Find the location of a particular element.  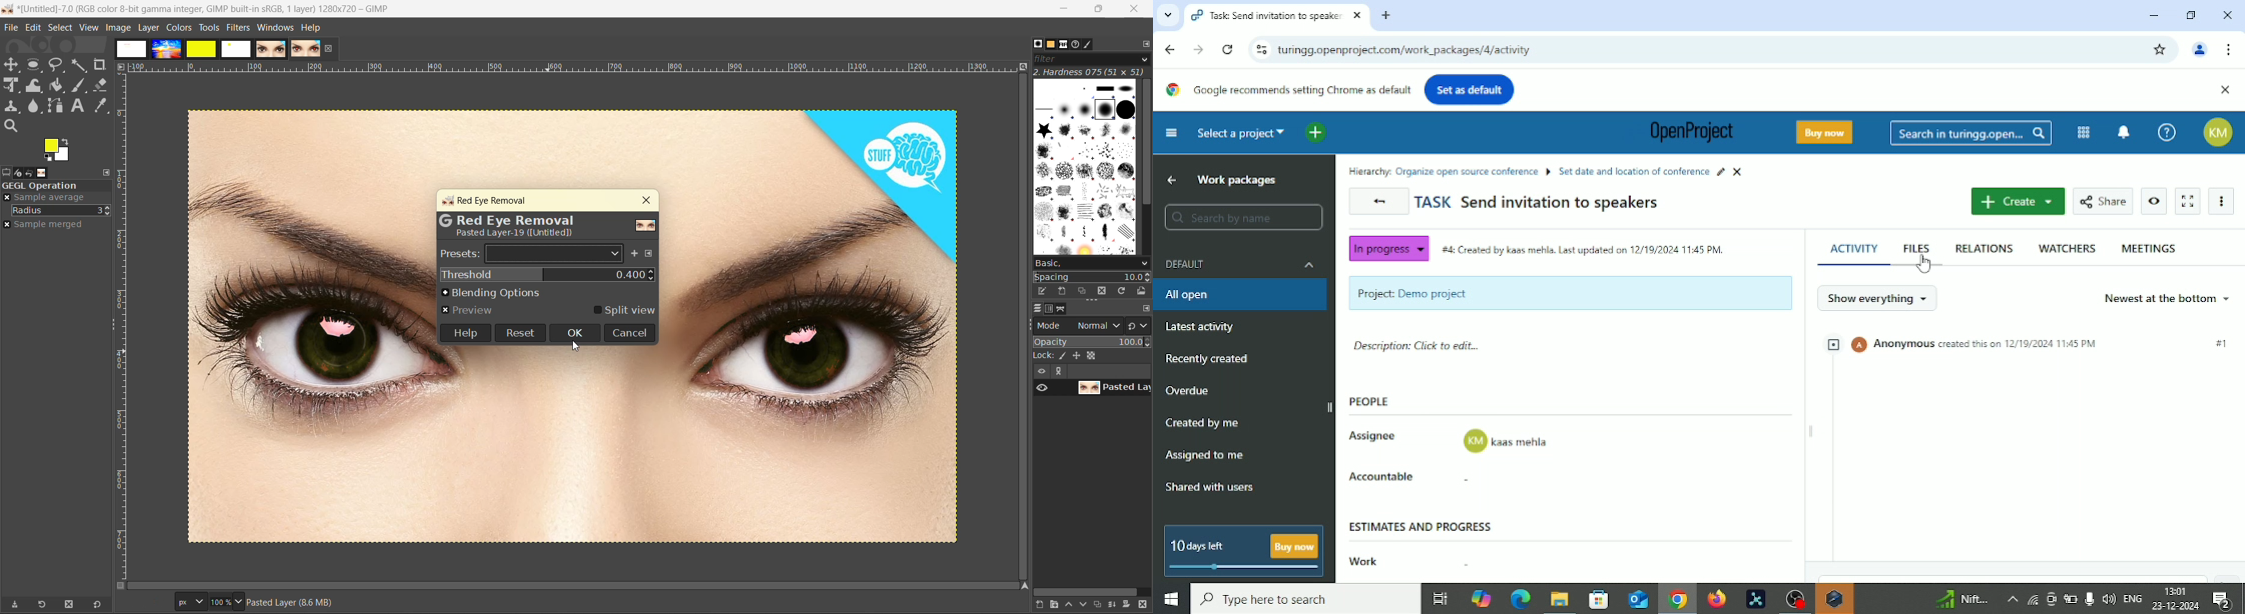

add is located at coordinates (634, 255).